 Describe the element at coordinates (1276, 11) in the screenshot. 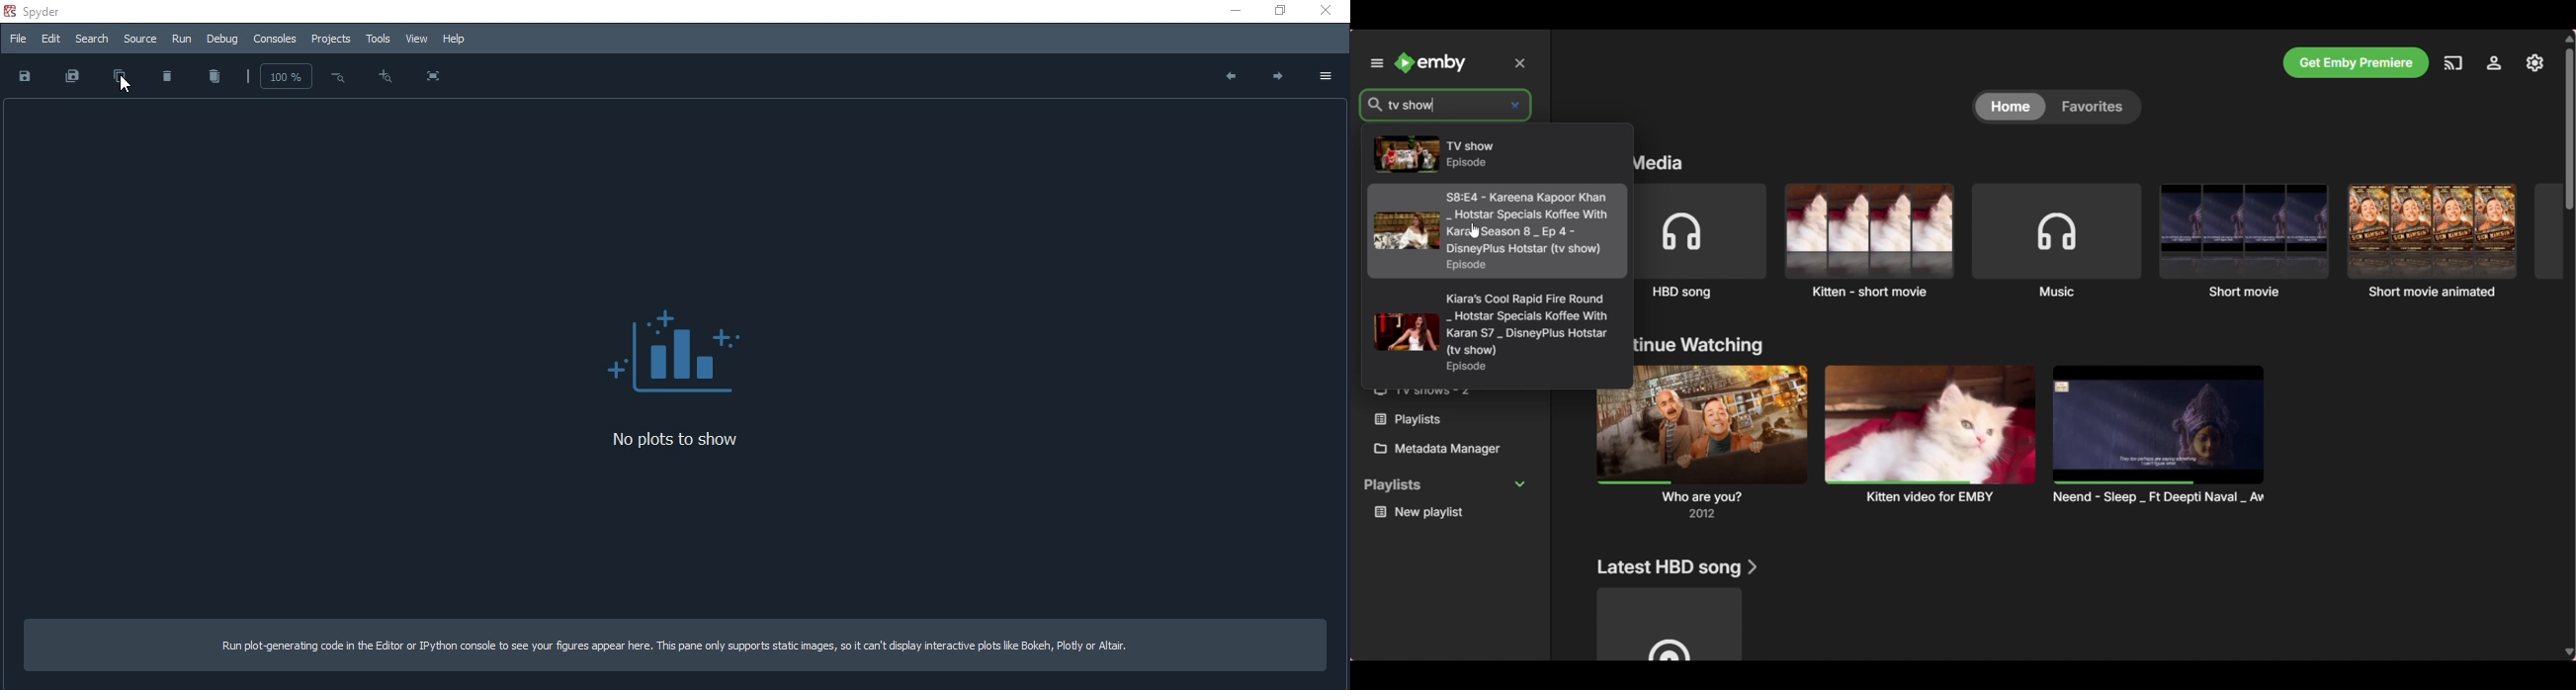

I see `restore` at that location.